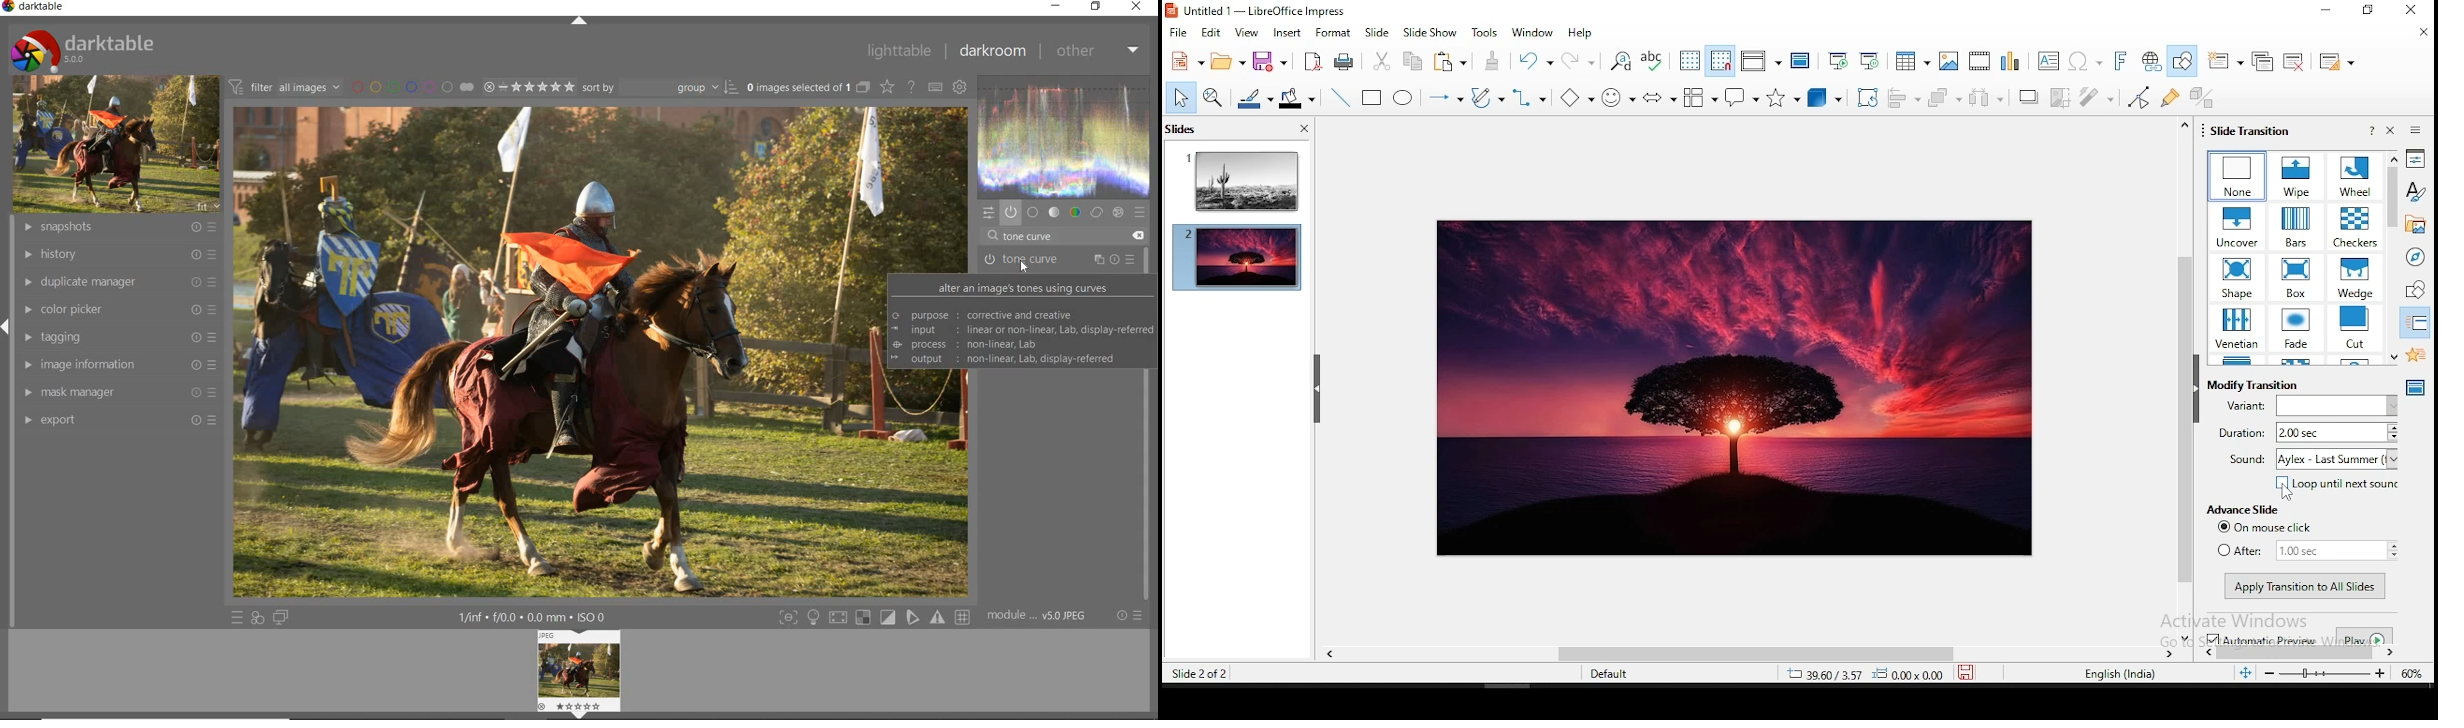 The image size is (2464, 728). Describe the element at coordinates (2389, 131) in the screenshot. I see `close pane` at that location.